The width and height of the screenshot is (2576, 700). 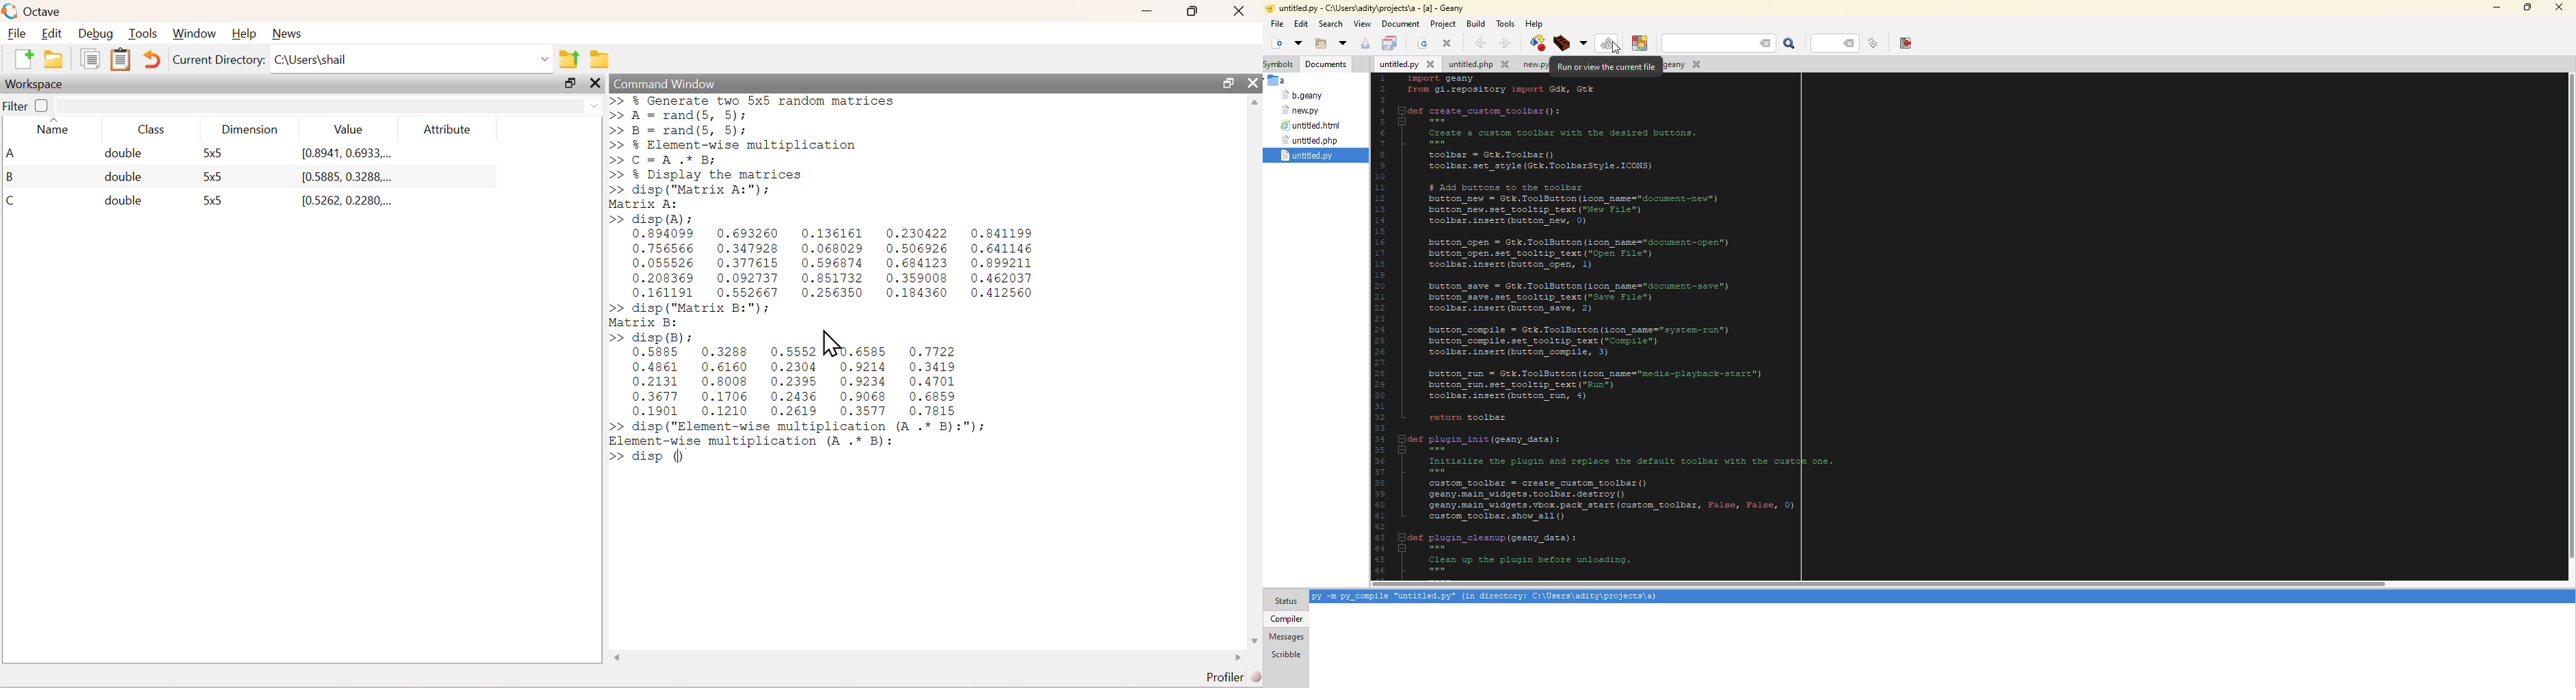 What do you see at coordinates (1330, 24) in the screenshot?
I see `search` at bounding box center [1330, 24].